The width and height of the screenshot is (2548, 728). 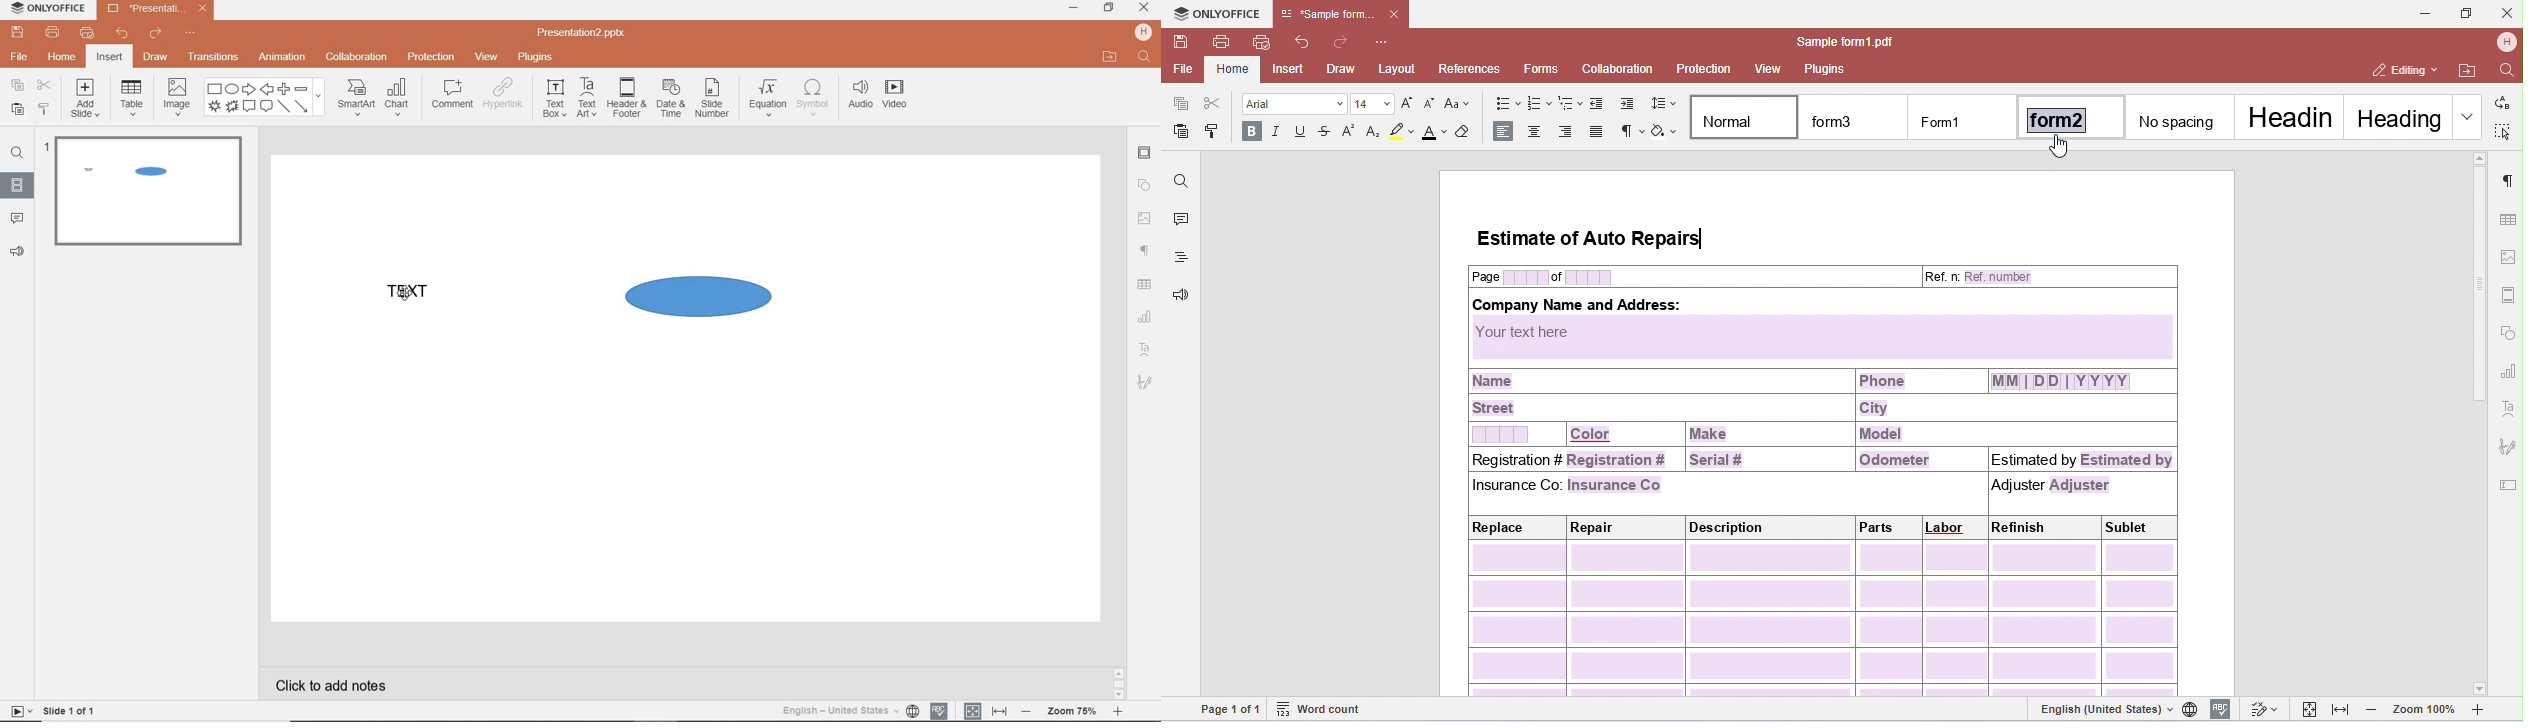 What do you see at coordinates (86, 100) in the screenshot?
I see `add slide` at bounding box center [86, 100].